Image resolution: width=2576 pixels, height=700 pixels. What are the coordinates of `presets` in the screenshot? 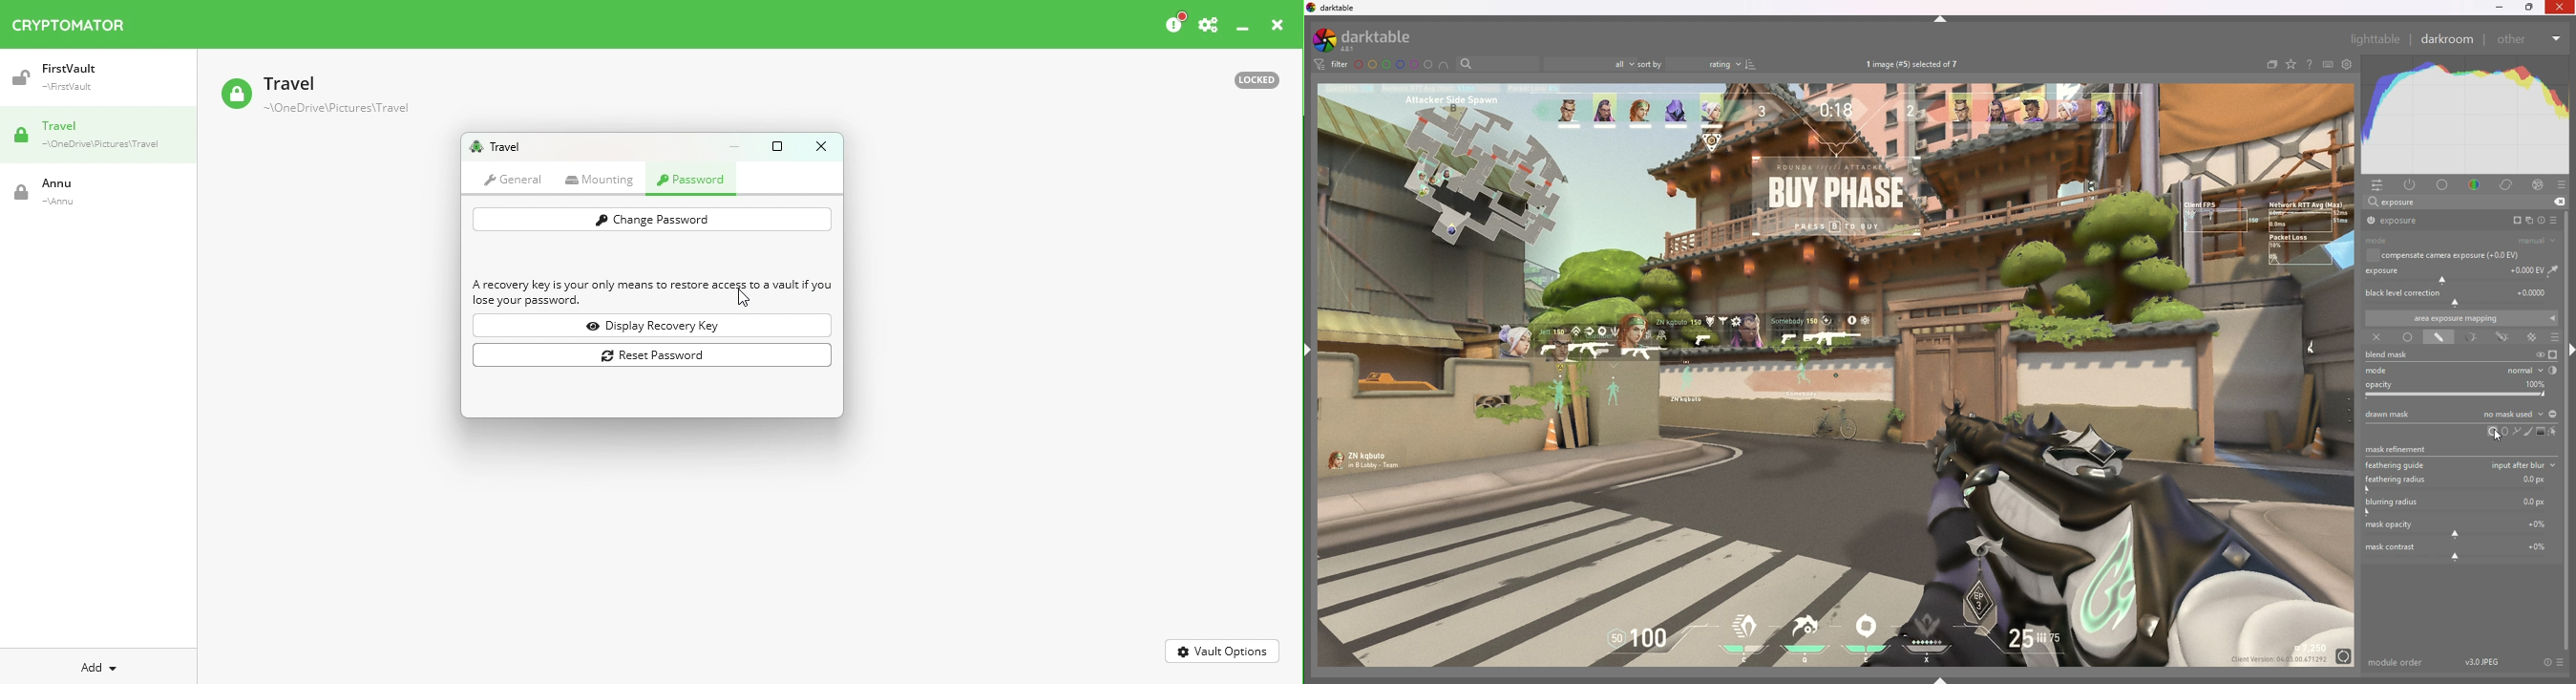 It's located at (2555, 220).